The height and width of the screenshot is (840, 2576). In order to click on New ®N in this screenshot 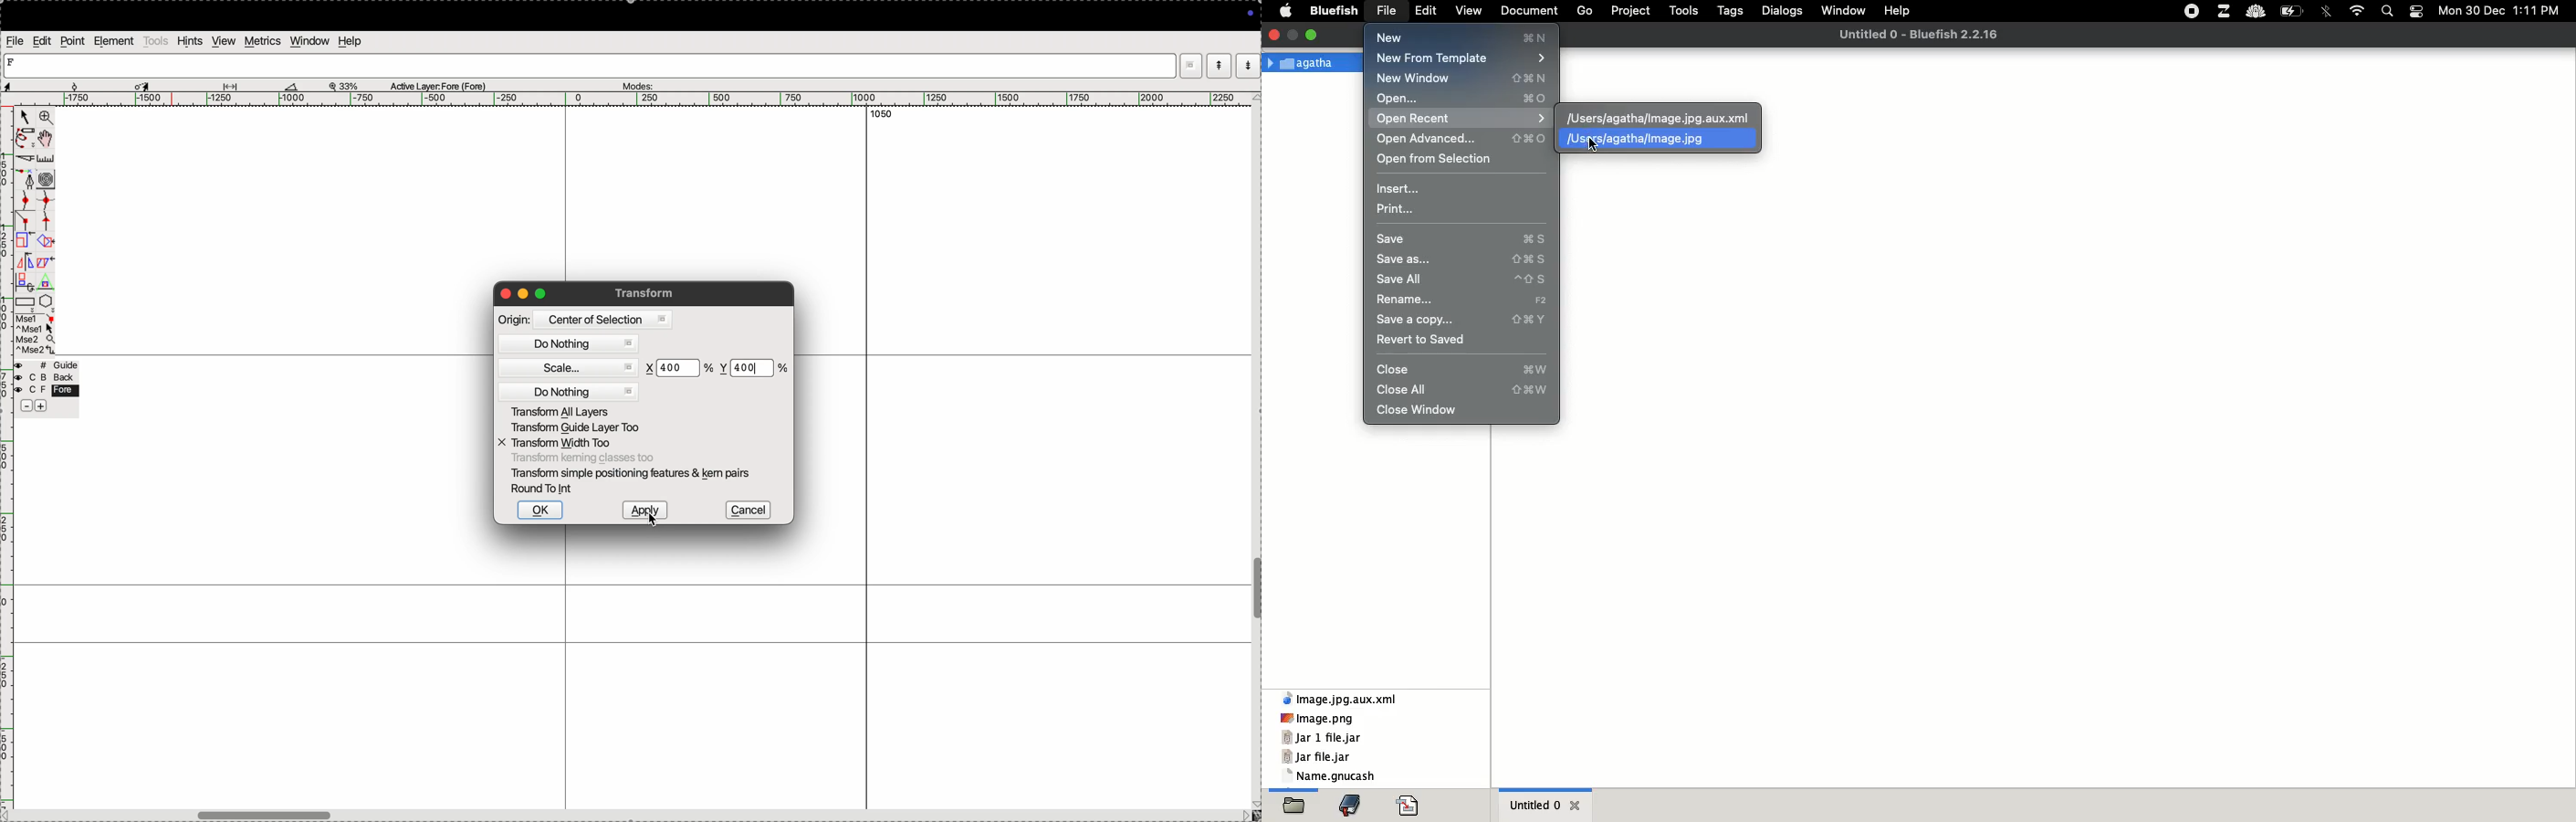, I will do `click(1458, 37)`.